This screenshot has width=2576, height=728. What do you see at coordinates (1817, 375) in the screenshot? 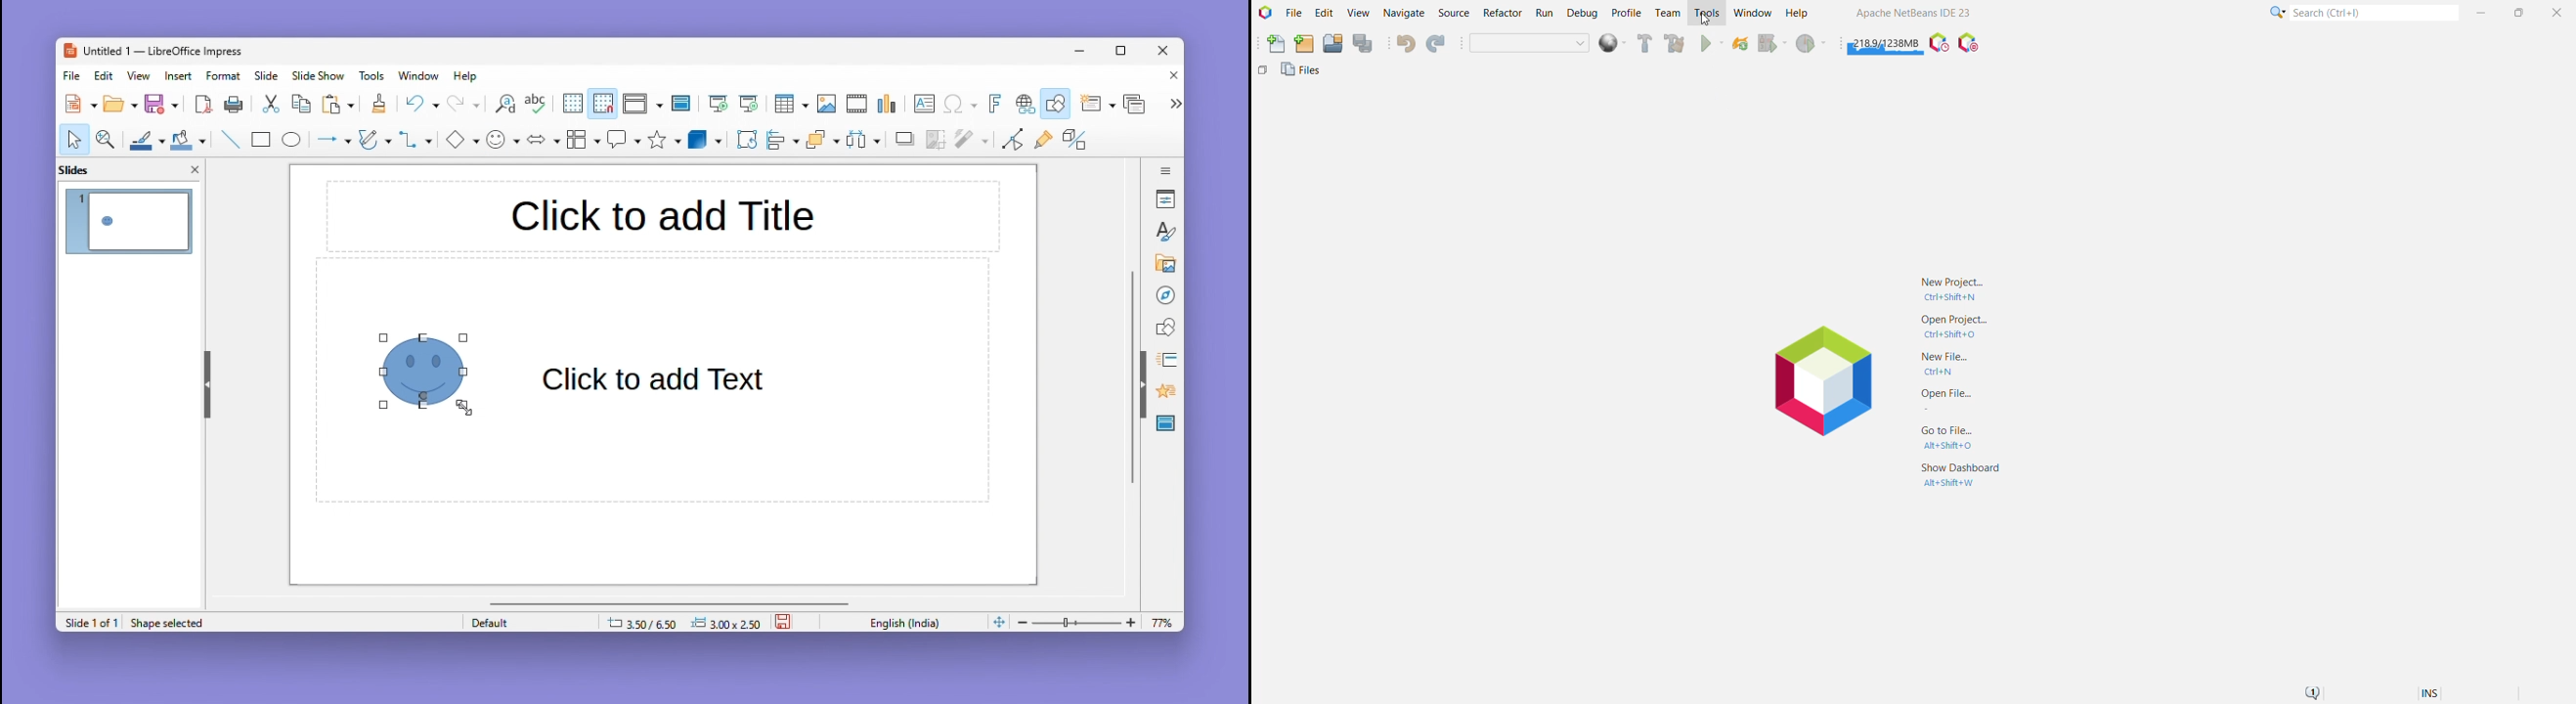
I see `Application Logo` at bounding box center [1817, 375].